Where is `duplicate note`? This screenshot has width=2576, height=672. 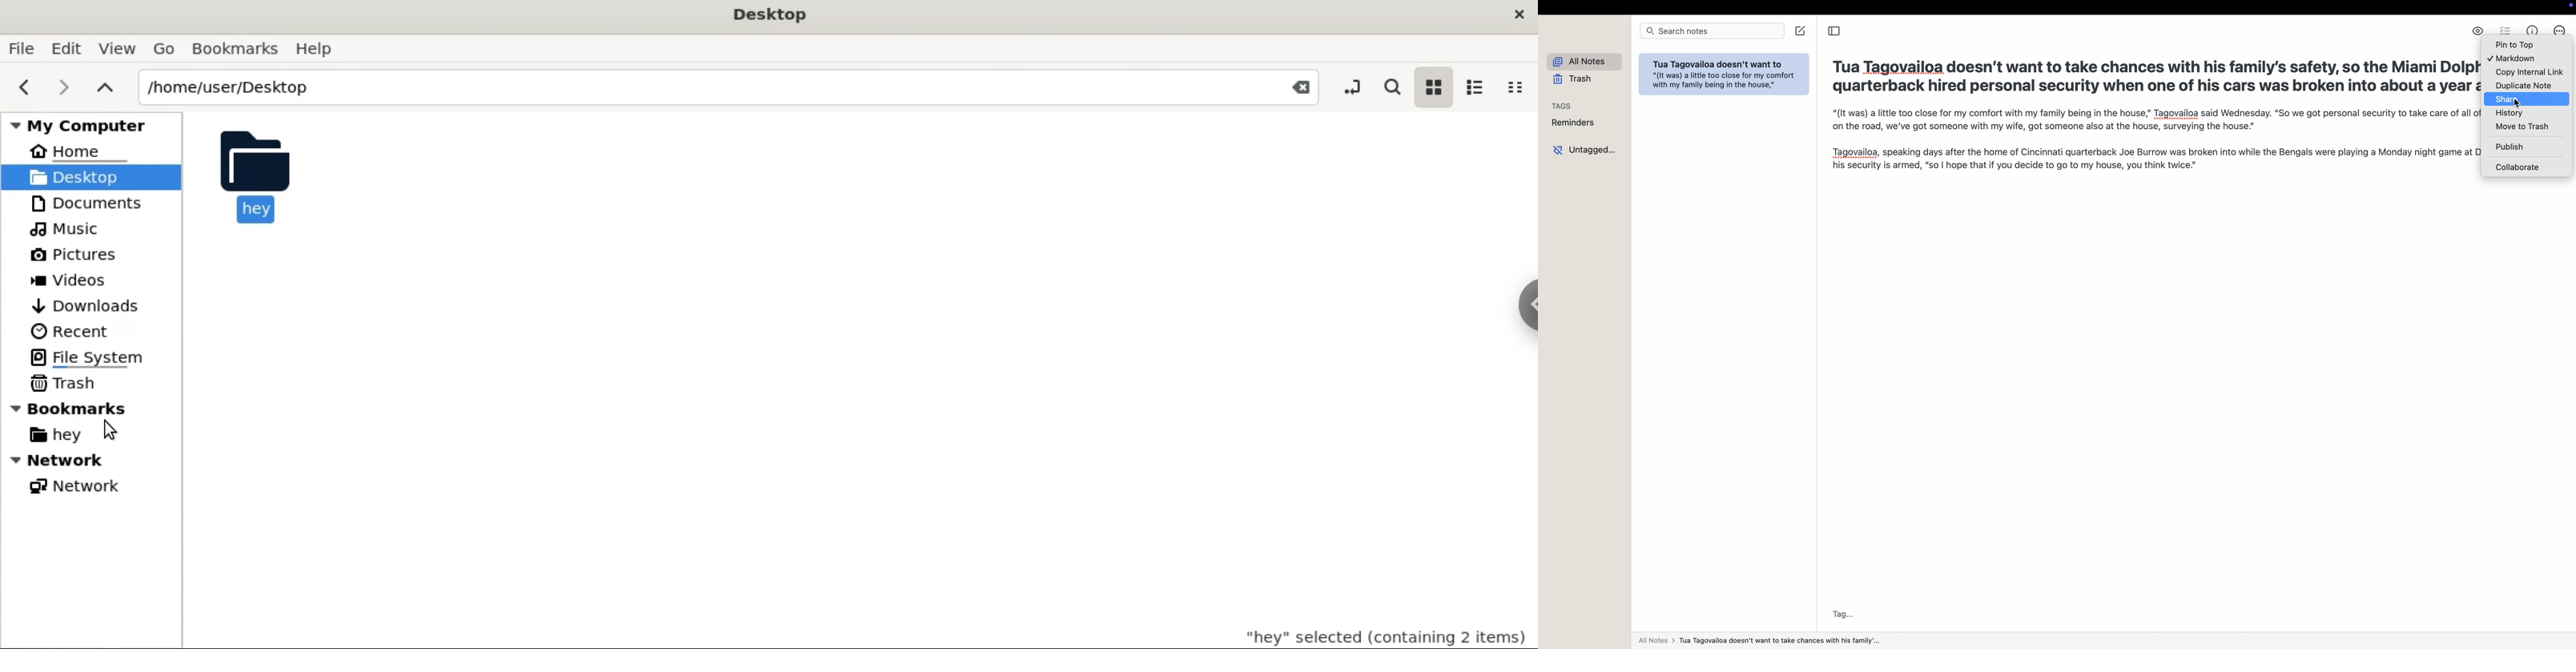
duplicate note is located at coordinates (2525, 85).